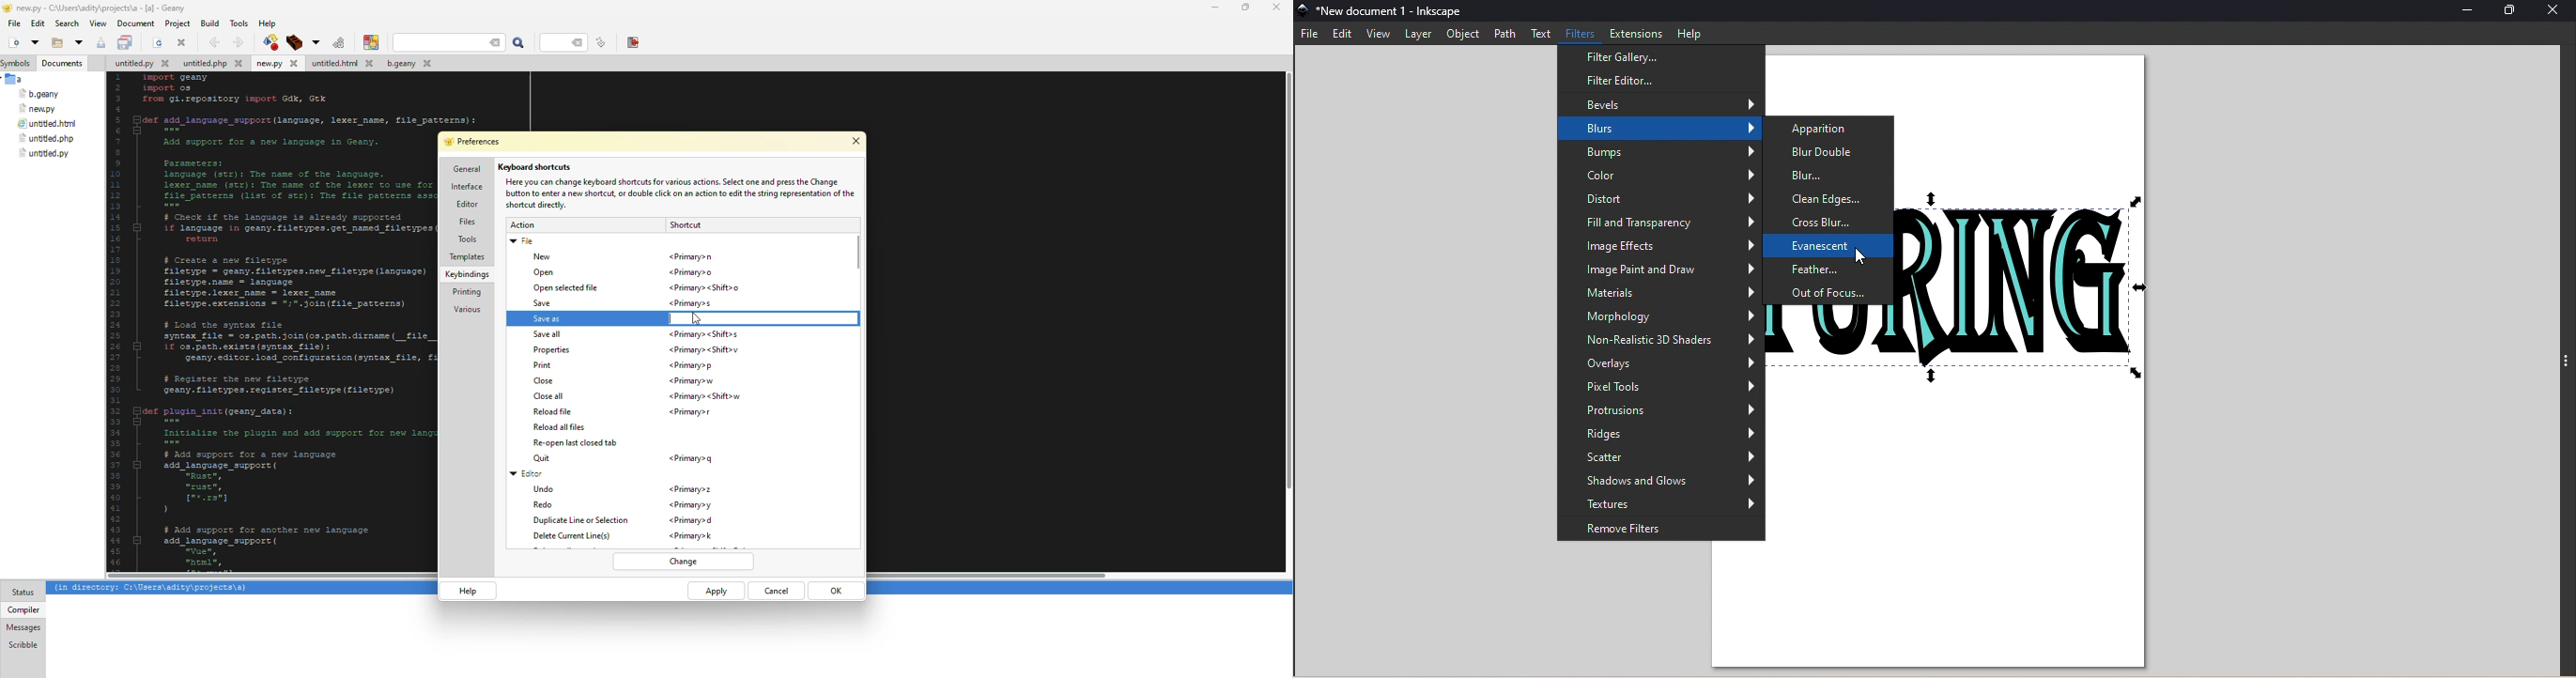 The image size is (2576, 700). Describe the element at coordinates (2515, 11) in the screenshot. I see `Maximize` at that location.